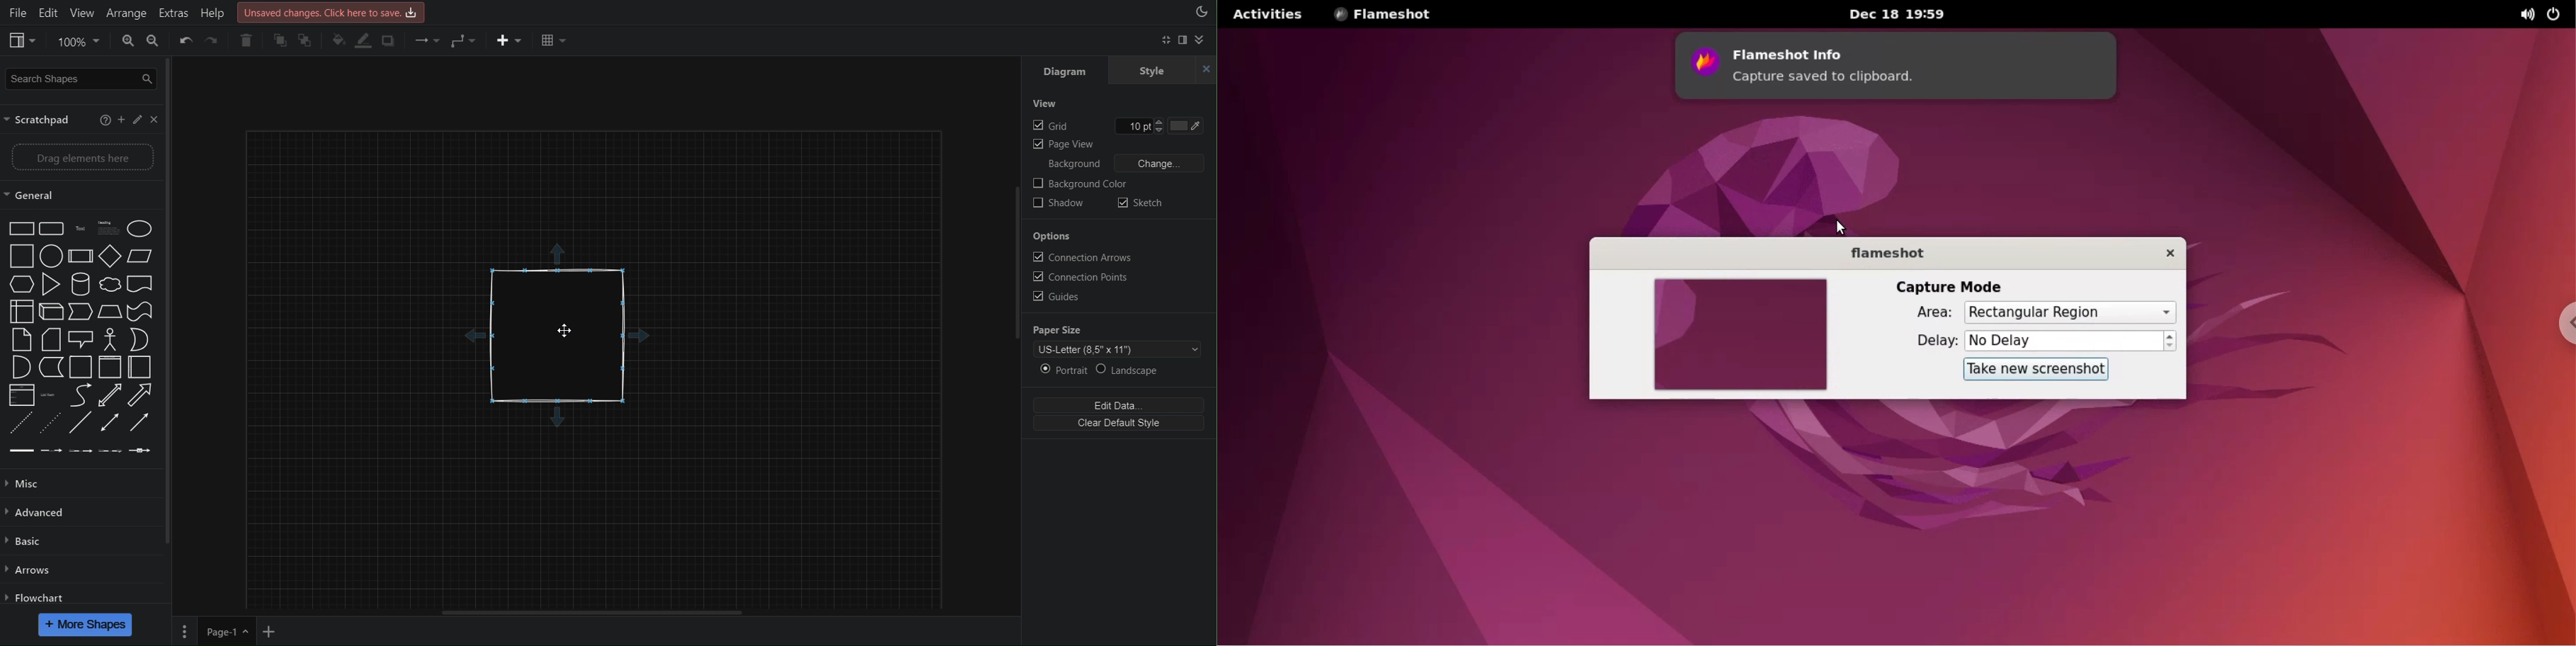  I want to click on delay options, so click(2064, 341).